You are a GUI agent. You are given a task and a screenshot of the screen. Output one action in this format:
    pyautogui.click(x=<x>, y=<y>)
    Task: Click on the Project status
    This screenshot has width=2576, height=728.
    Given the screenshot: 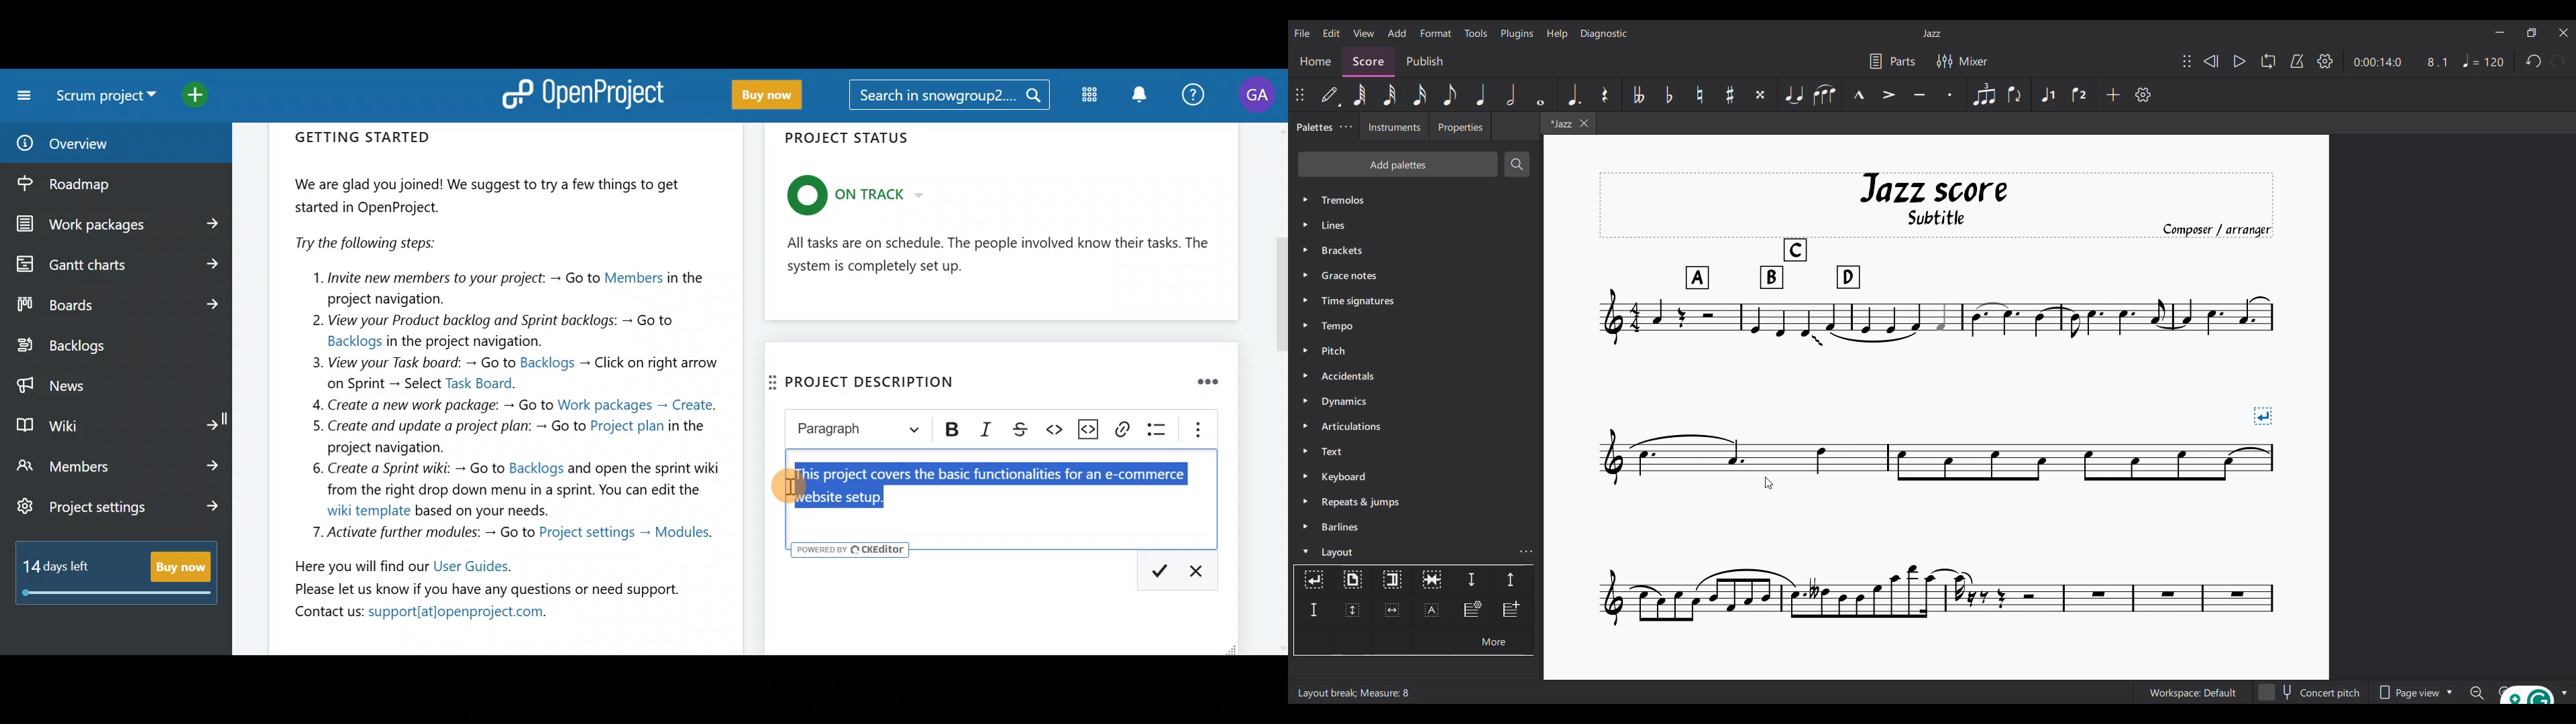 What is the action you would take?
    pyautogui.click(x=1003, y=226)
    